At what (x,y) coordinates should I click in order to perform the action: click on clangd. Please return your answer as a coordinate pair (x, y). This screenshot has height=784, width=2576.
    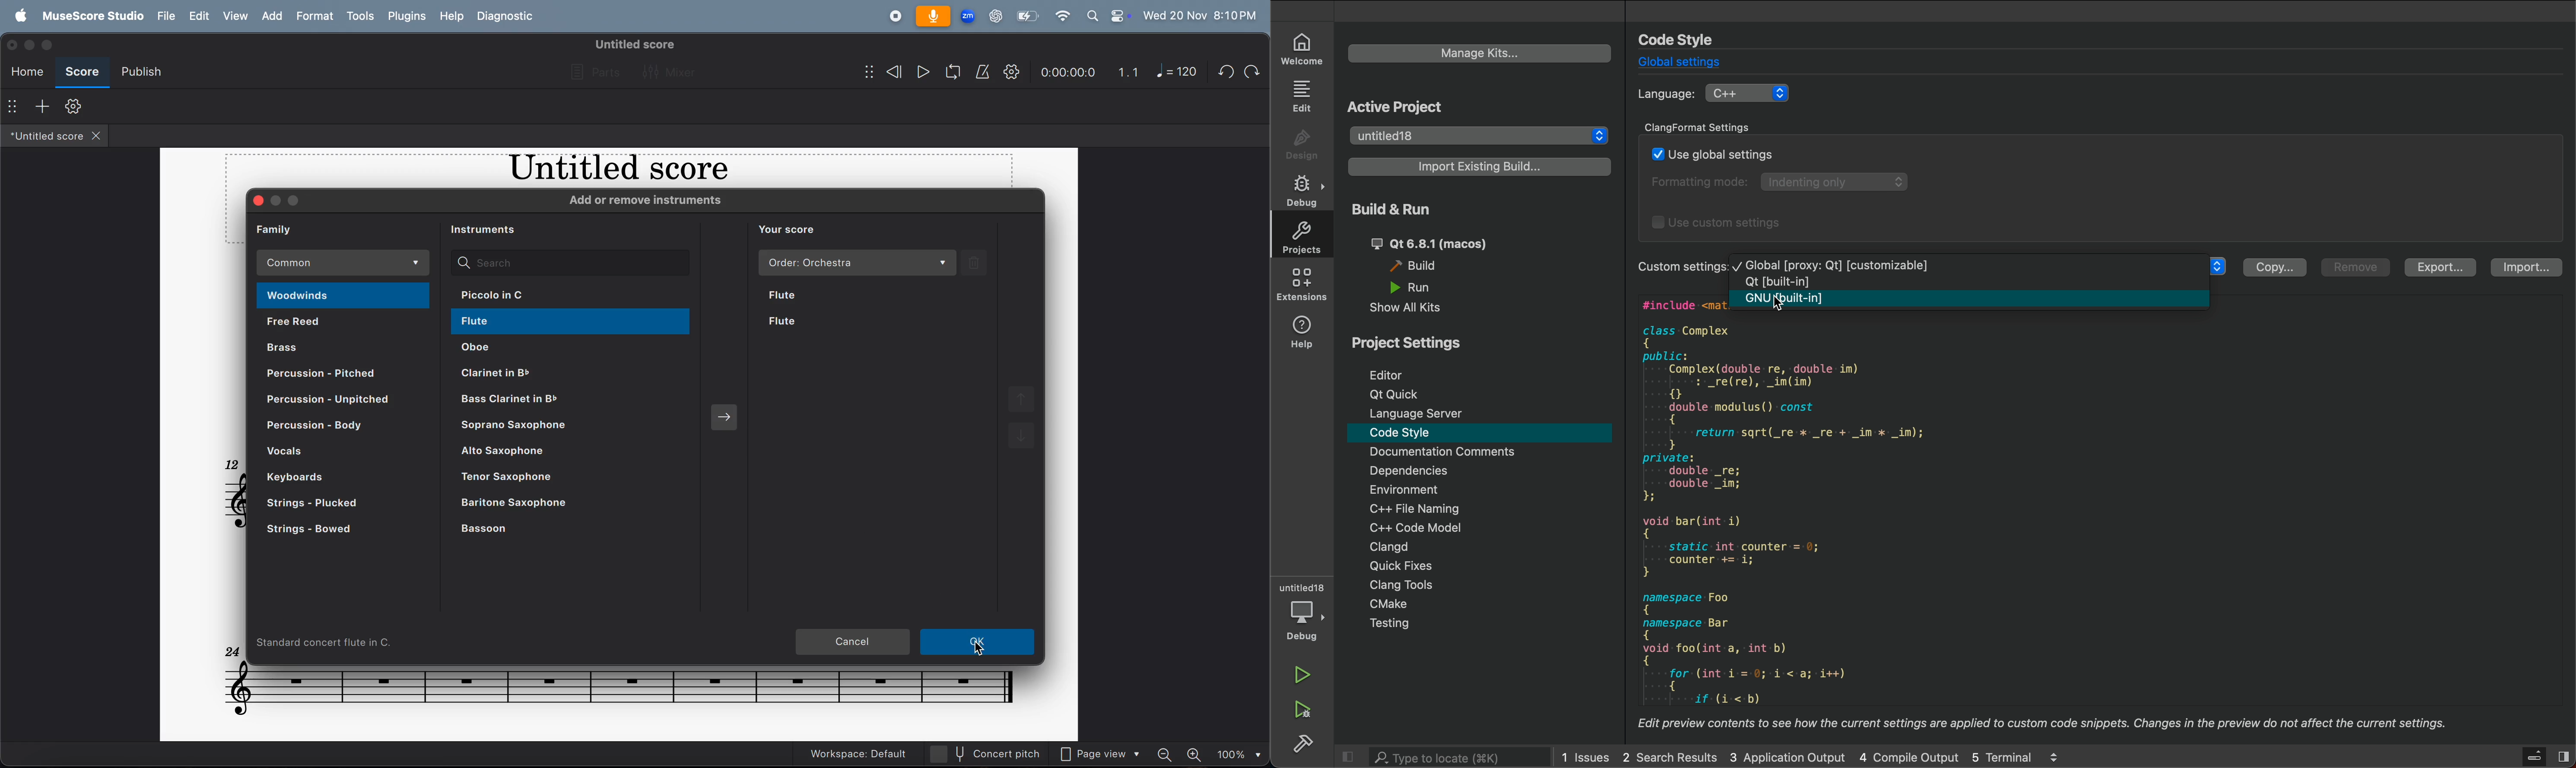
    Looking at the image, I should click on (1385, 548).